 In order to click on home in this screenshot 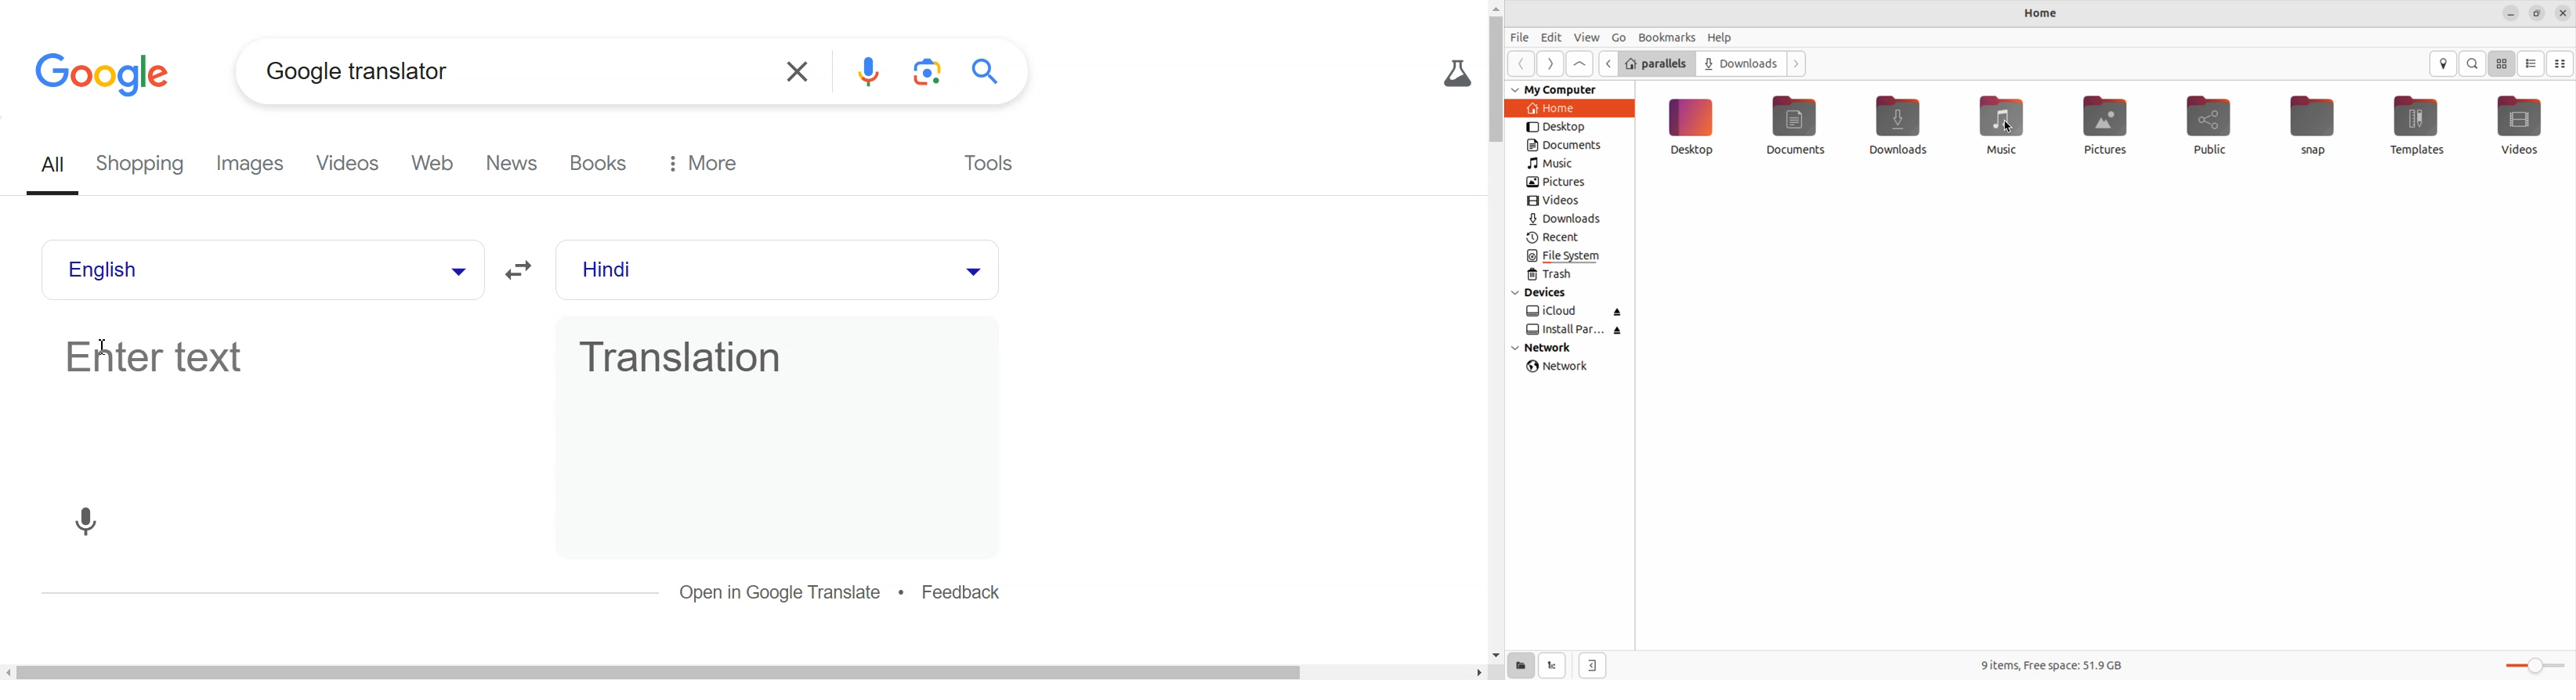, I will do `click(2042, 13)`.